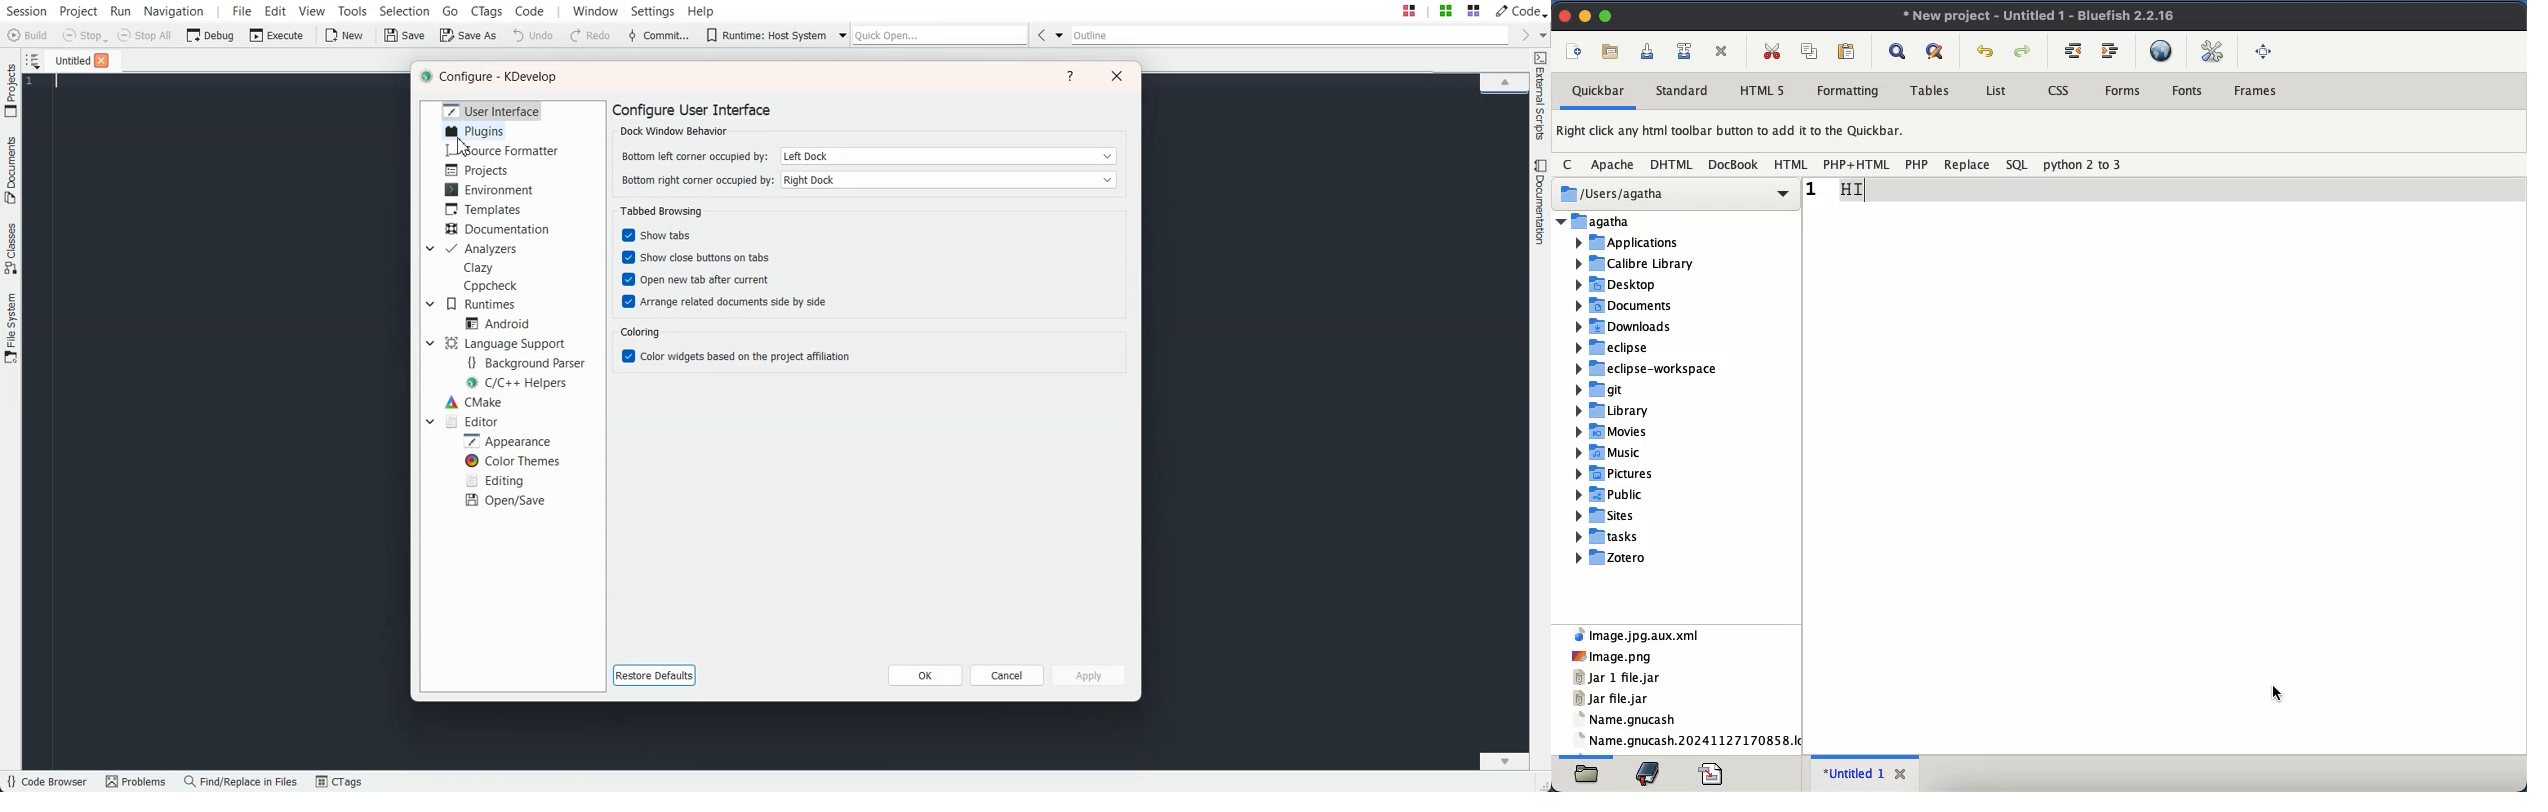  What do you see at coordinates (839, 34) in the screenshot?
I see `Drop down box` at bounding box center [839, 34].